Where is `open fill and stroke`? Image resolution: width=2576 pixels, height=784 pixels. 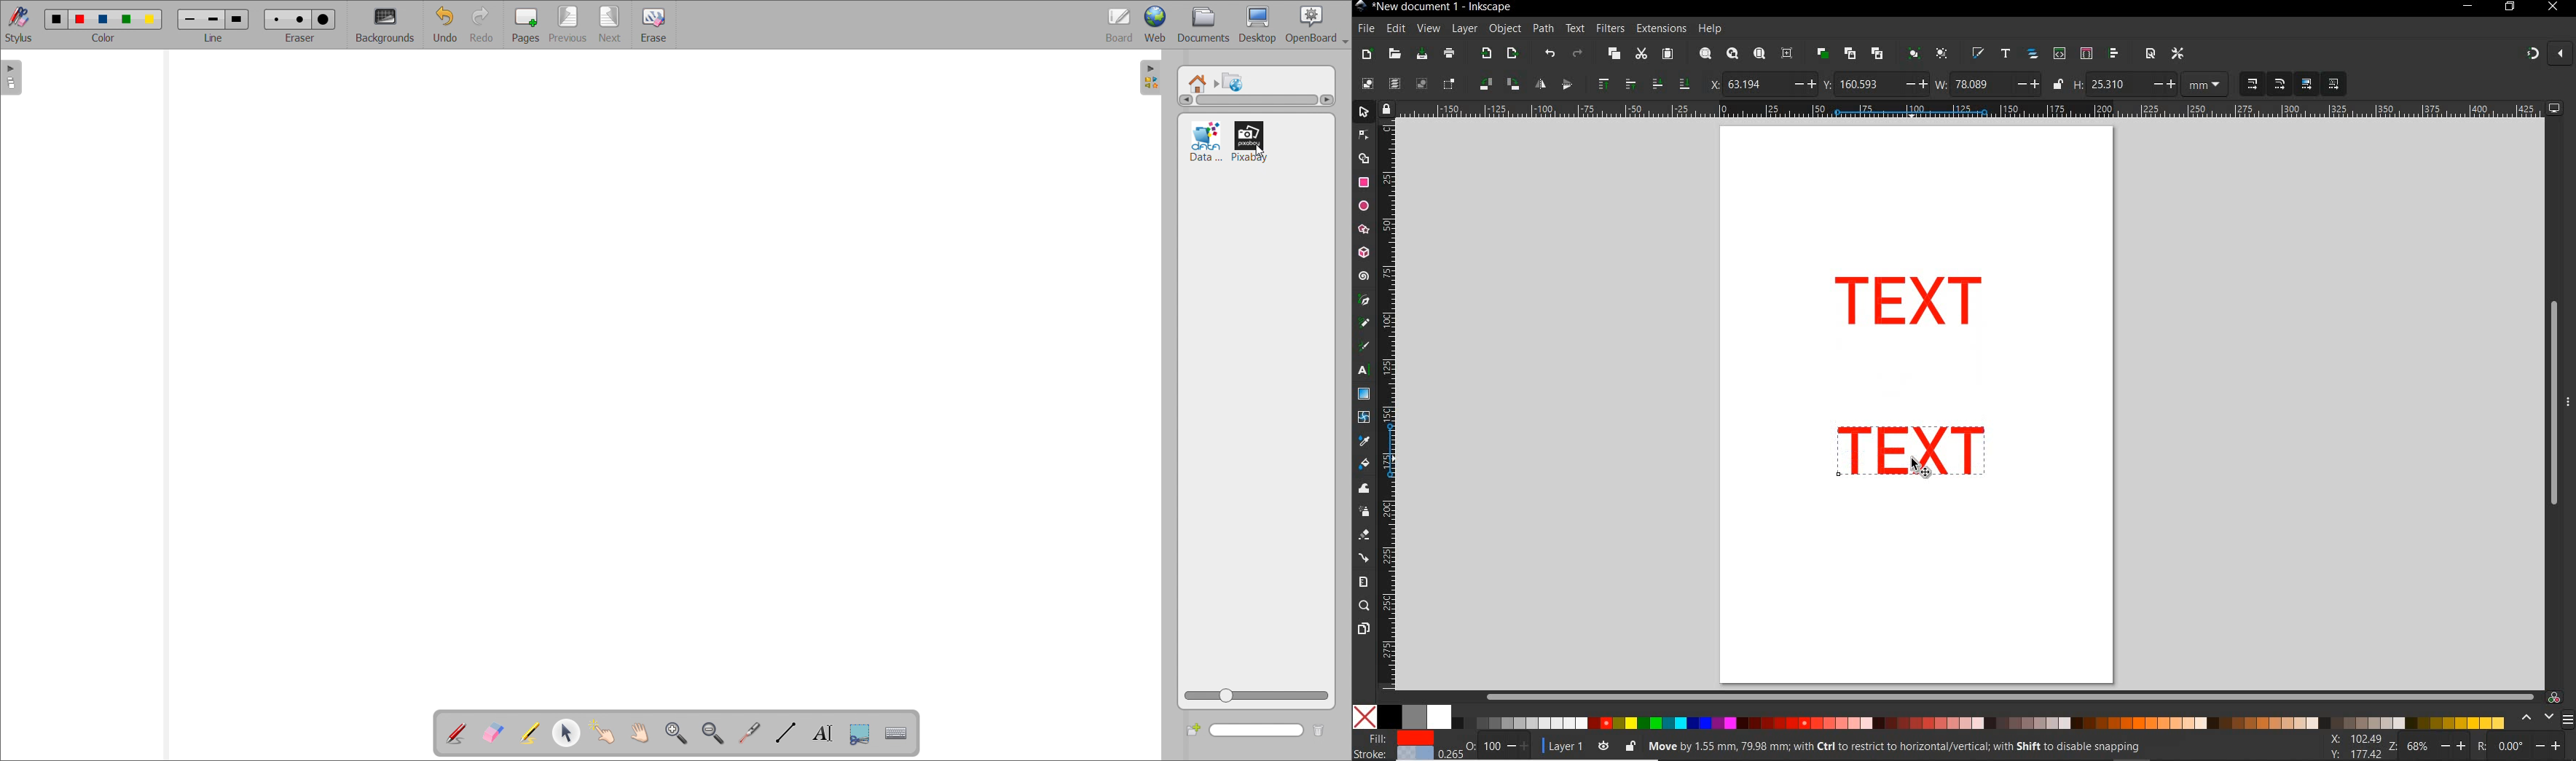 open fill and stroke is located at coordinates (1979, 54).